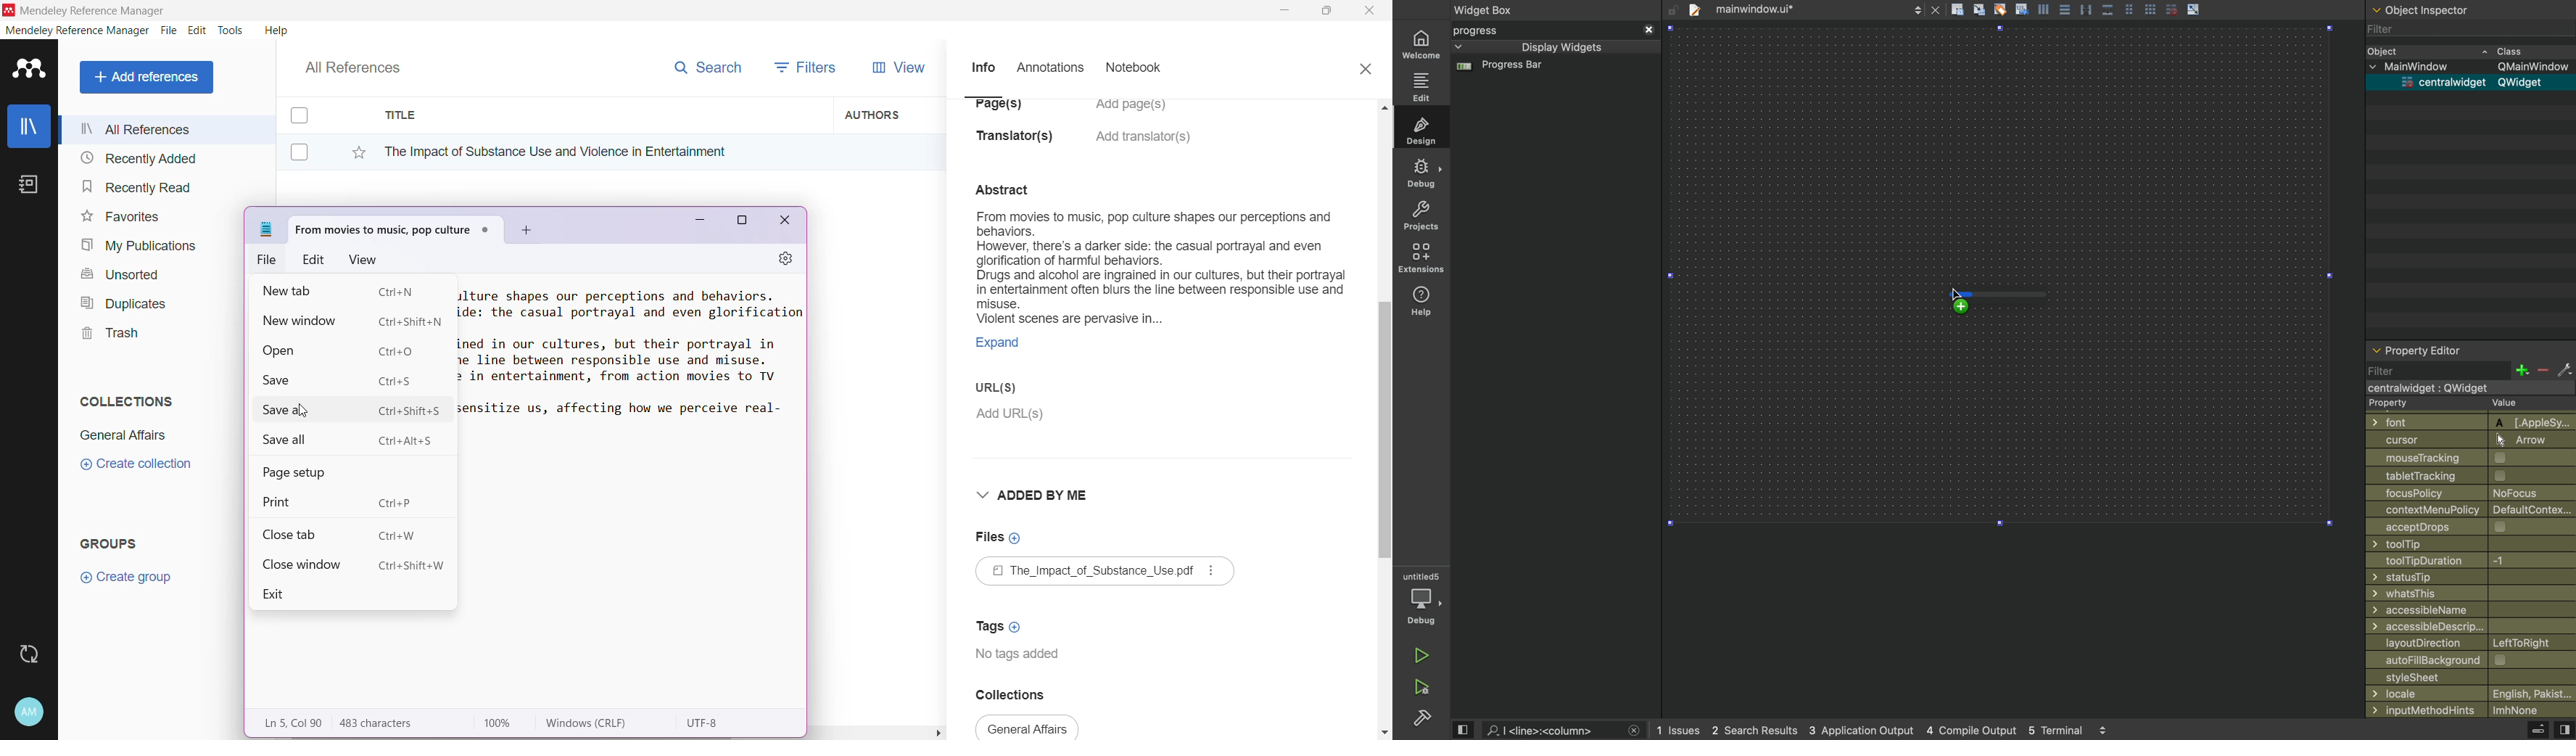 The width and height of the screenshot is (2576, 756). Describe the element at coordinates (35, 652) in the screenshot. I see `Last Sync` at that location.